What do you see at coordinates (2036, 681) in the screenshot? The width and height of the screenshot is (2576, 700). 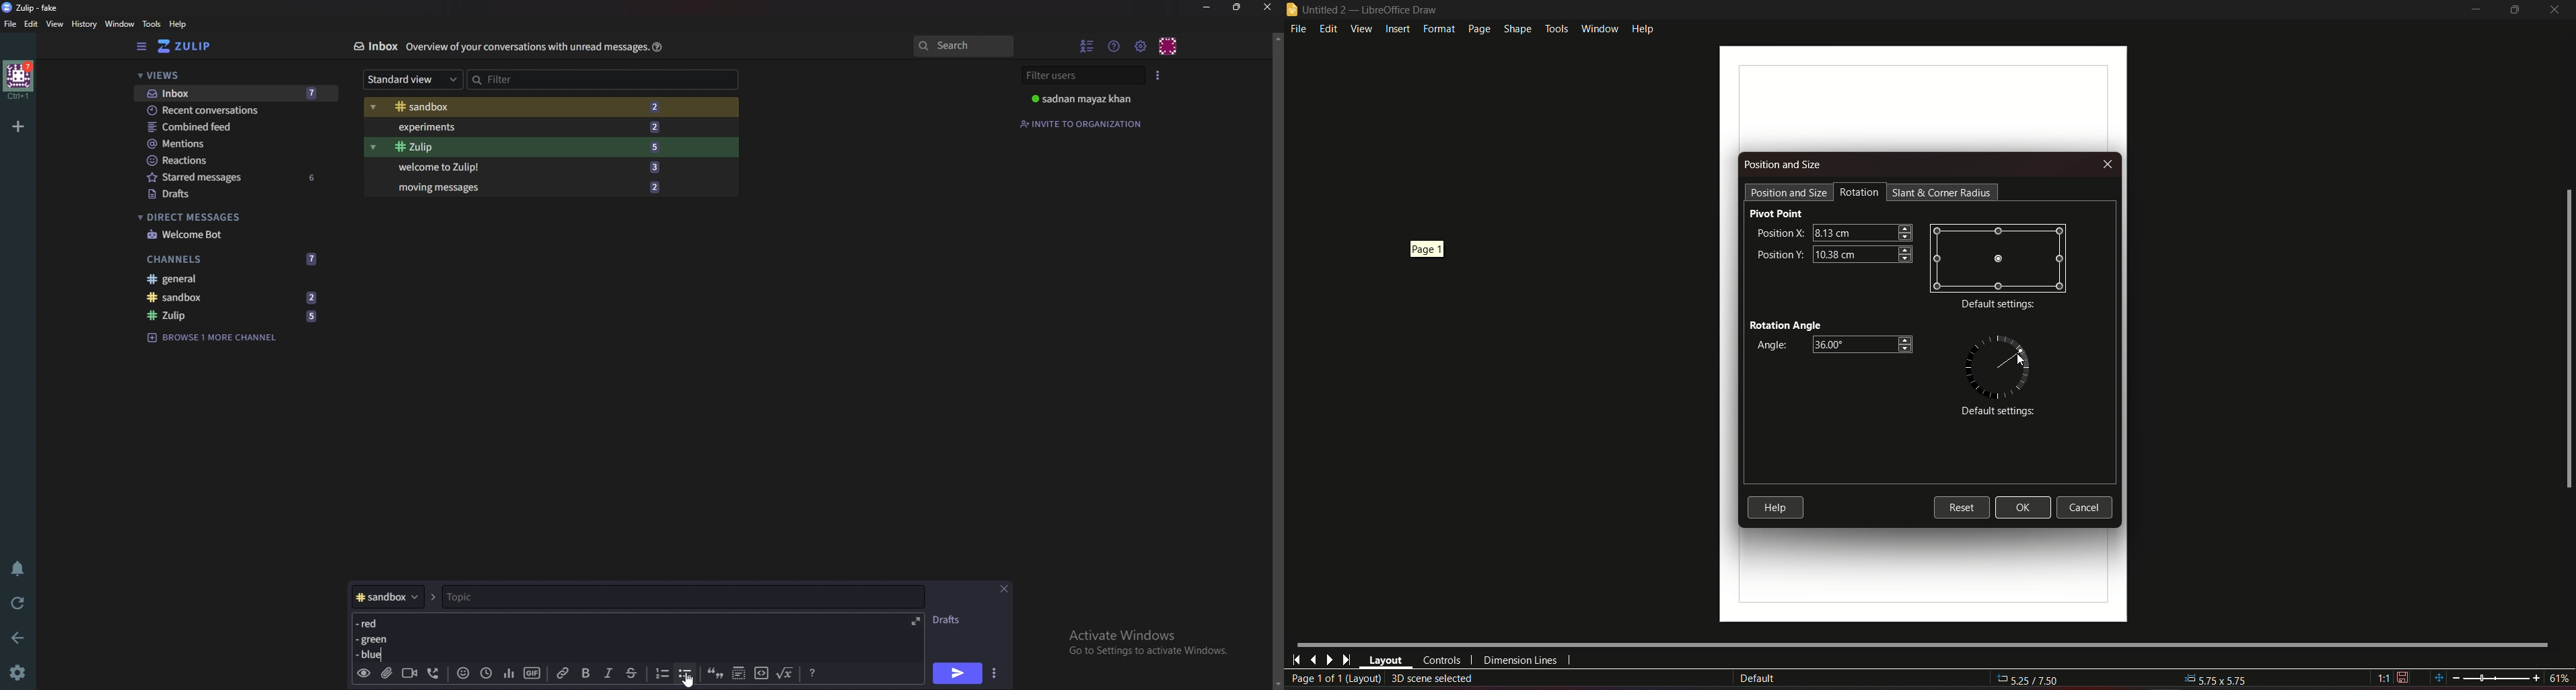 I see `5.25/7.50` at bounding box center [2036, 681].